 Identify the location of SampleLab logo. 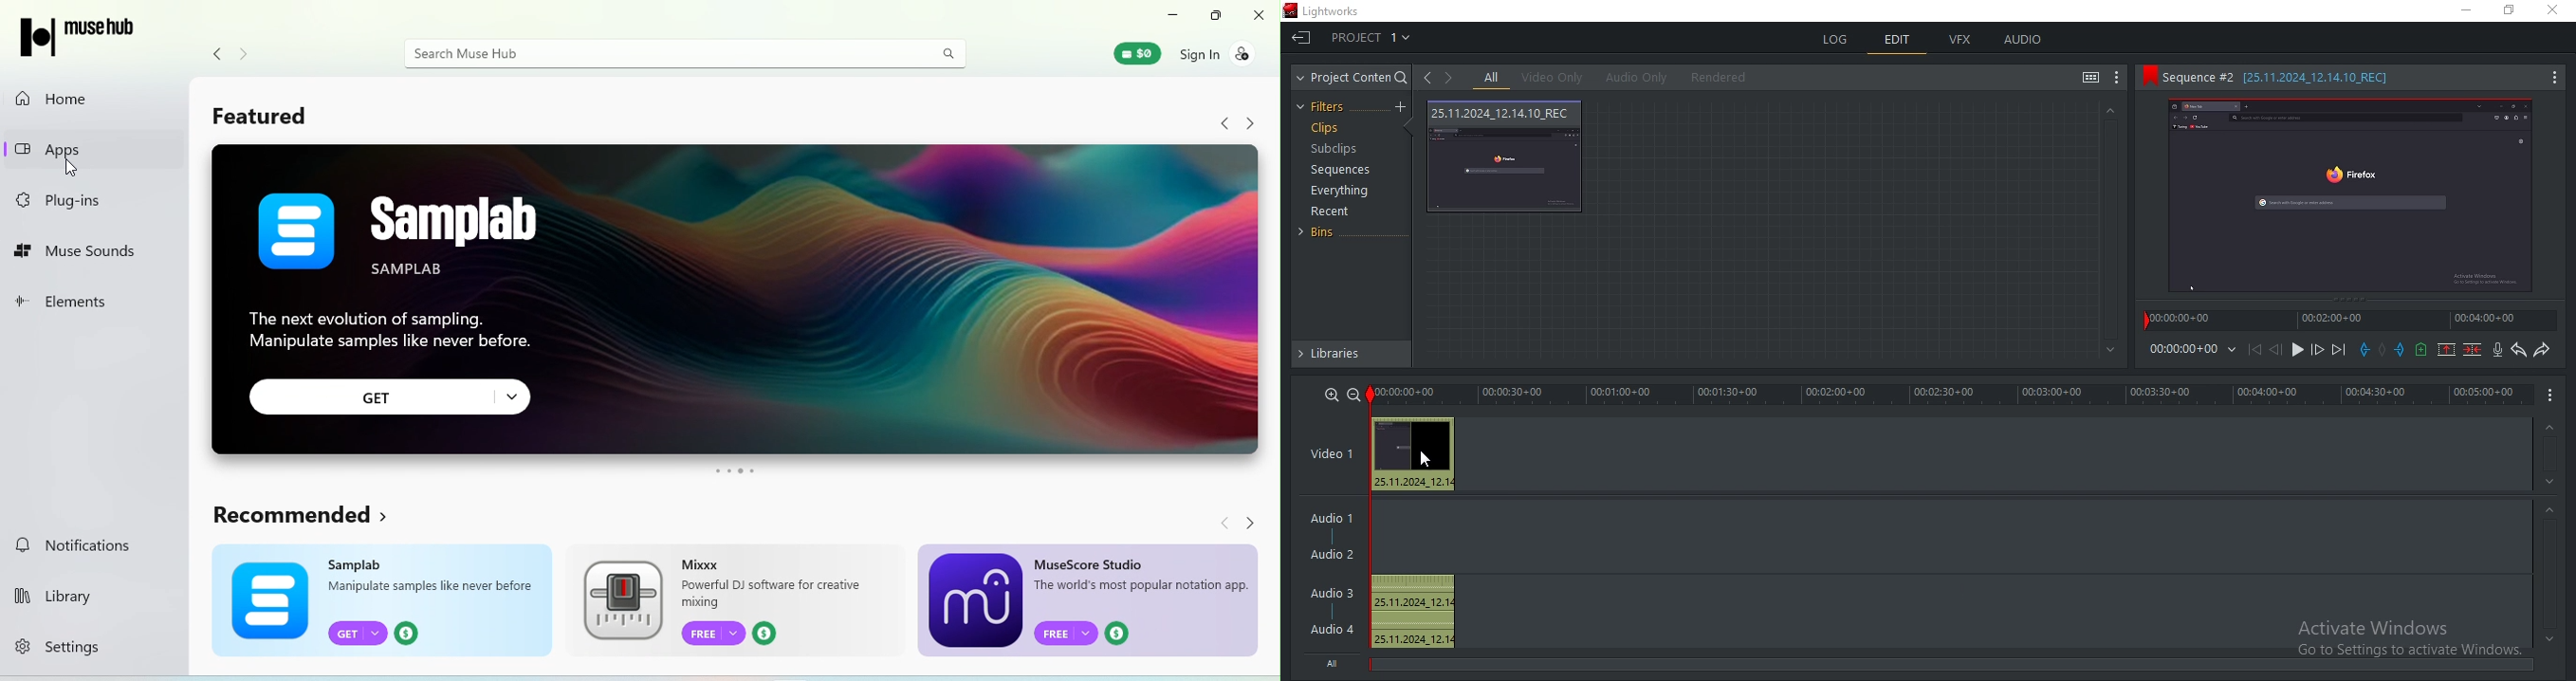
(296, 229).